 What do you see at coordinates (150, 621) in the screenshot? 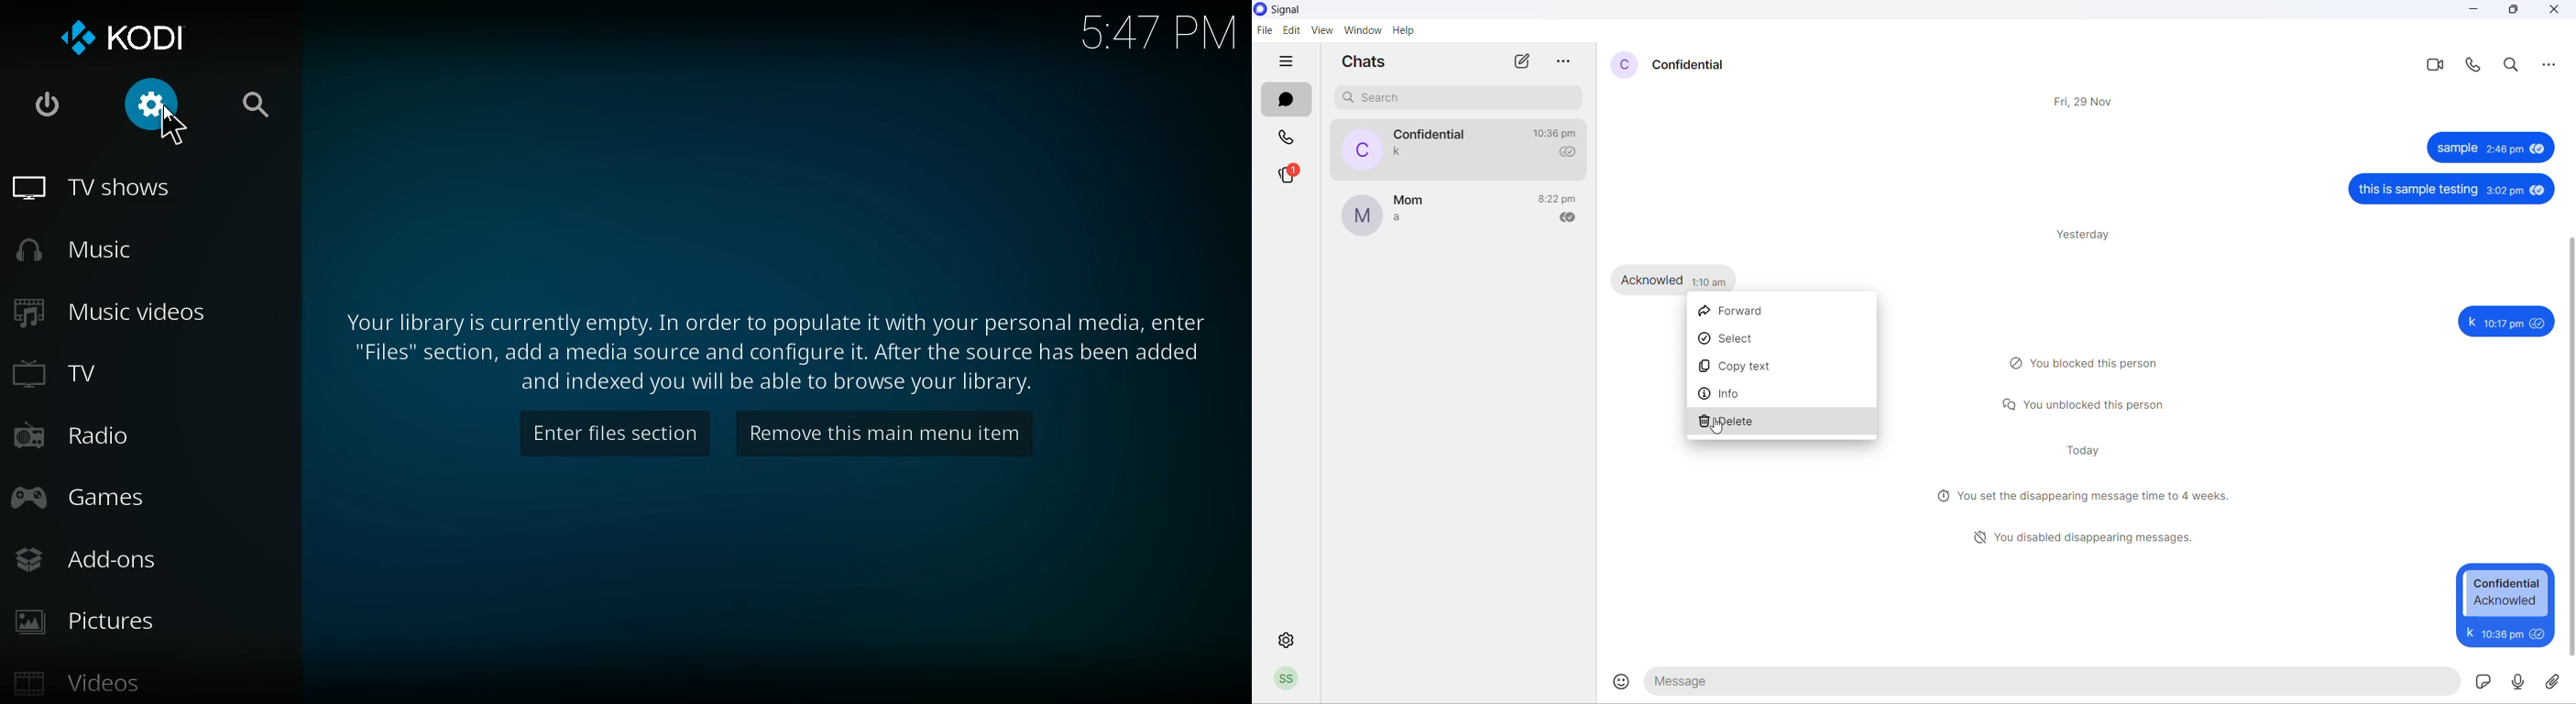
I see `pictures` at bounding box center [150, 621].